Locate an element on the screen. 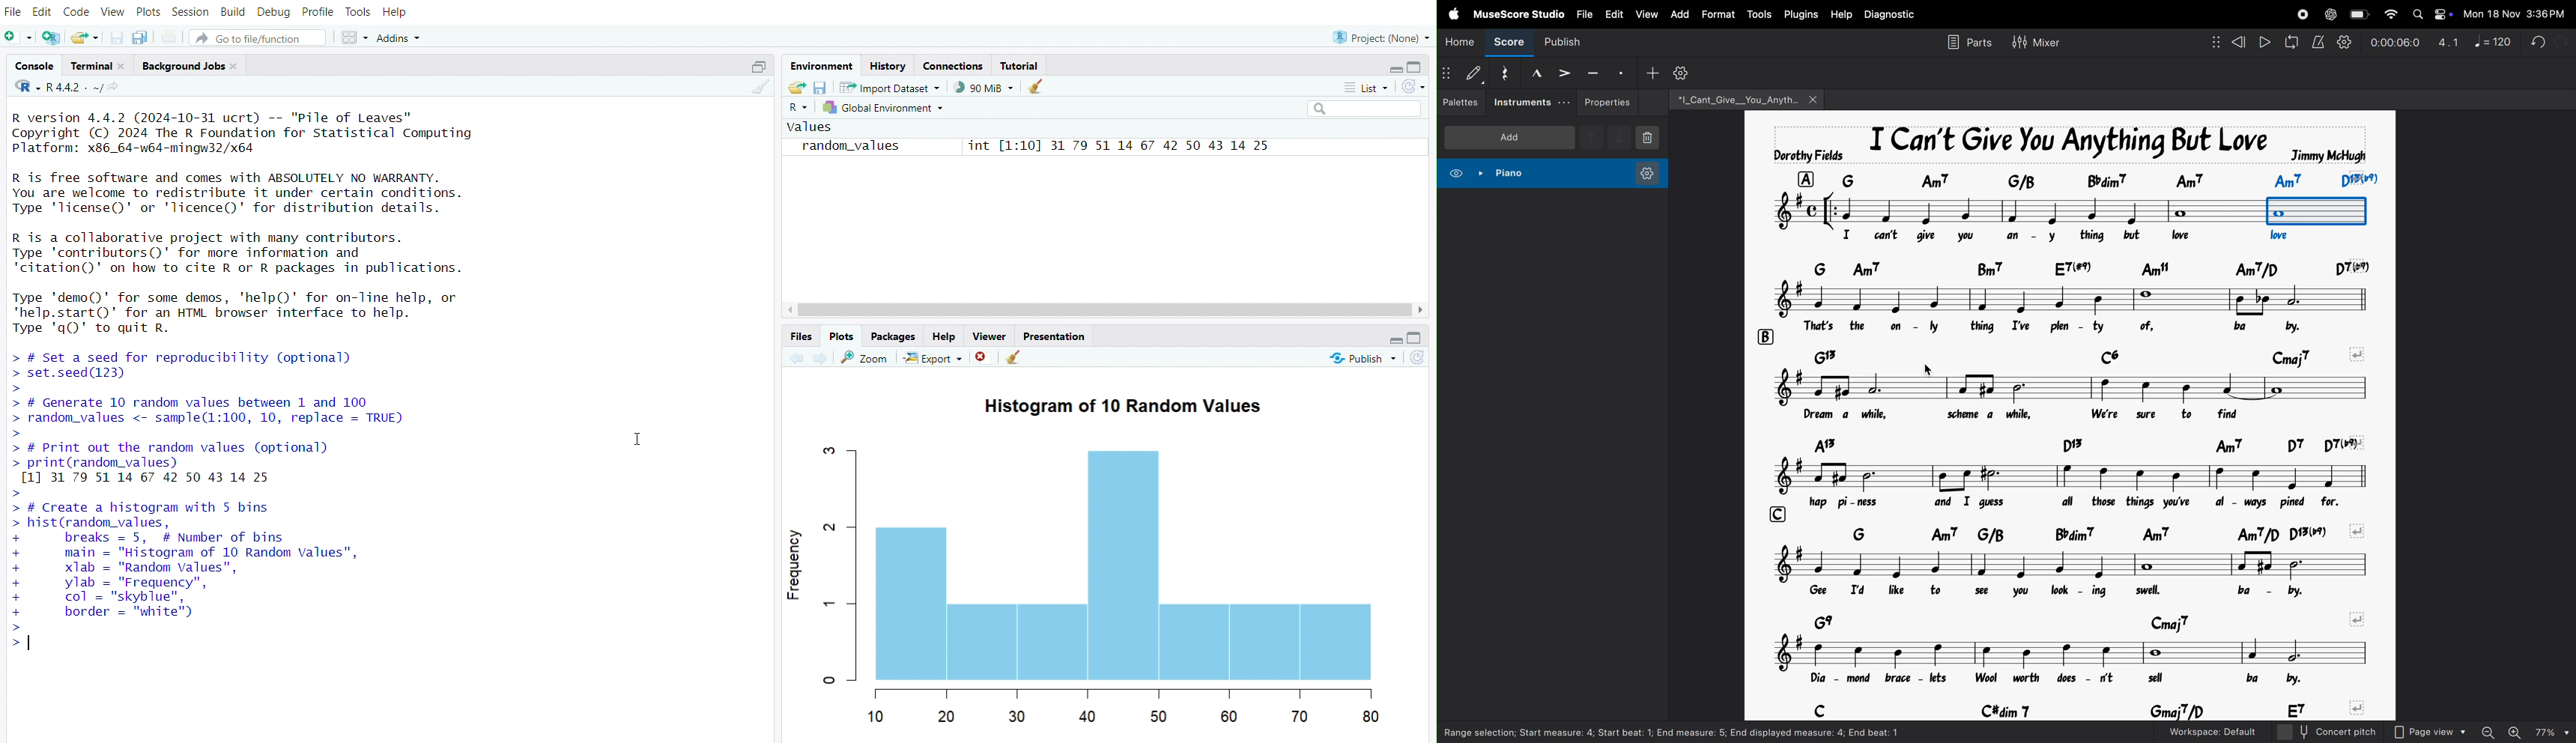 The image size is (2576, 756). export is located at coordinates (933, 358).